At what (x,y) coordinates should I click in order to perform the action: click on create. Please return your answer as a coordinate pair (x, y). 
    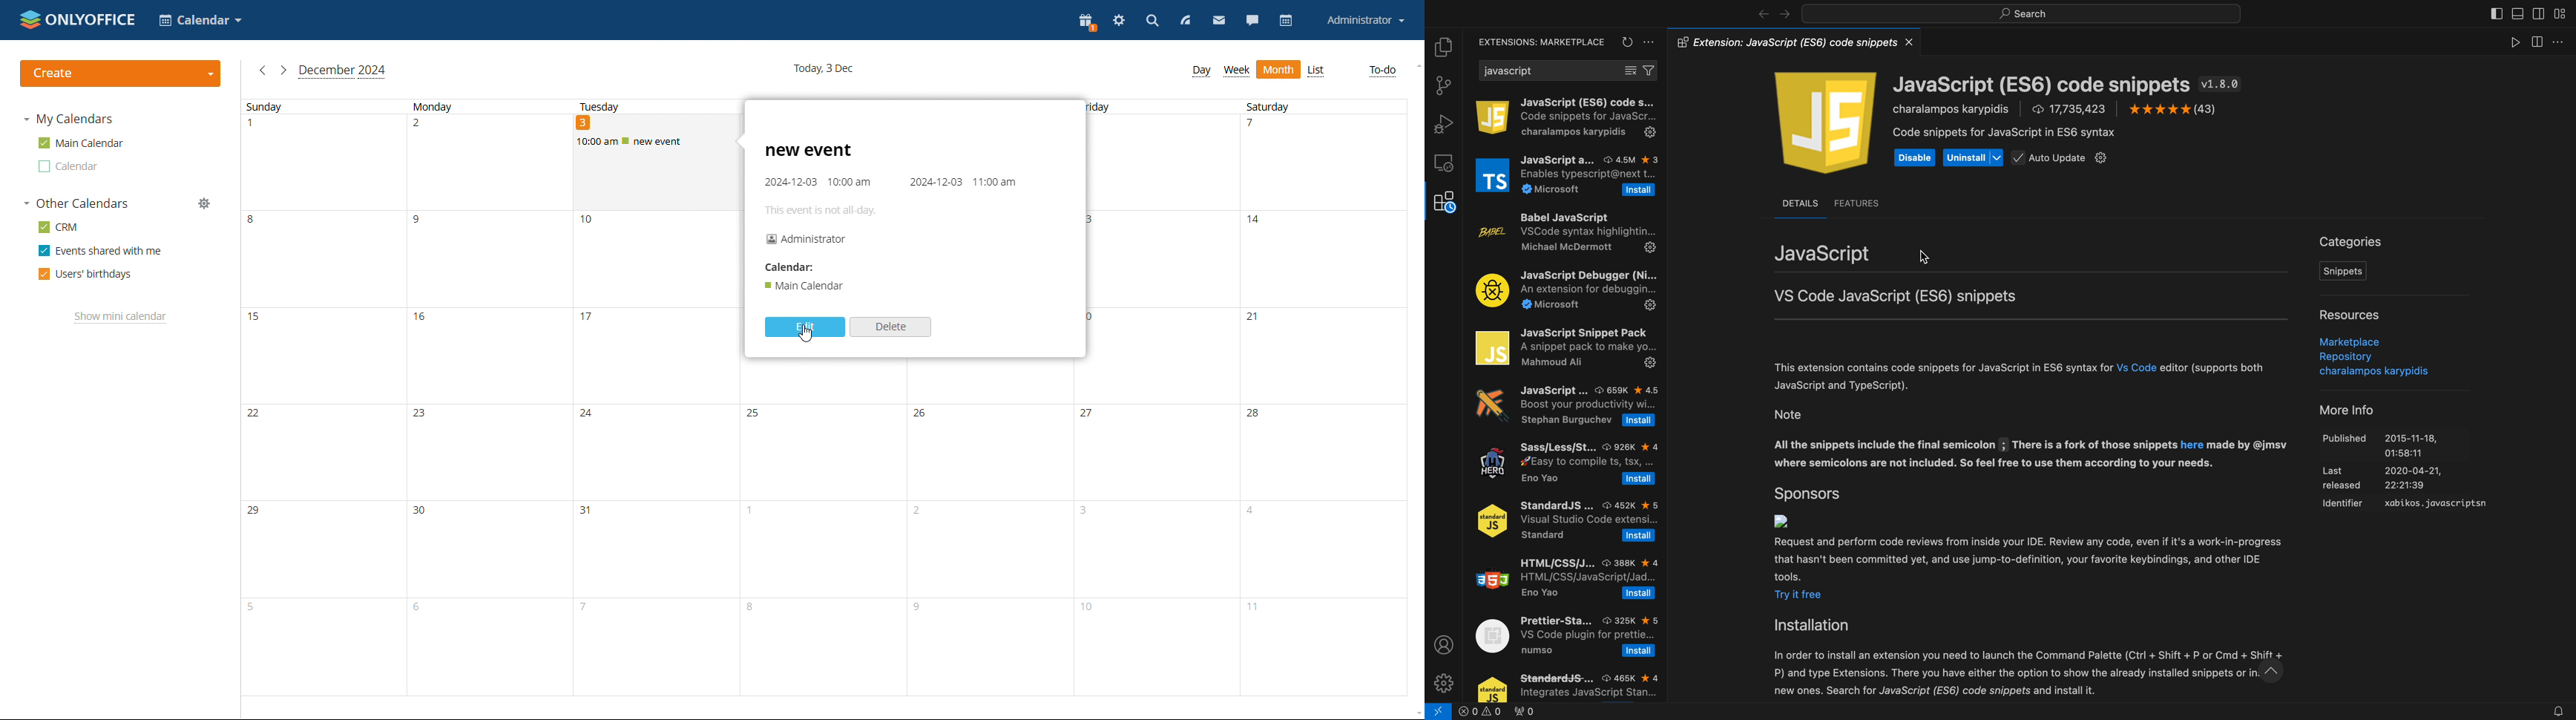
    Looking at the image, I should click on (121, 73).